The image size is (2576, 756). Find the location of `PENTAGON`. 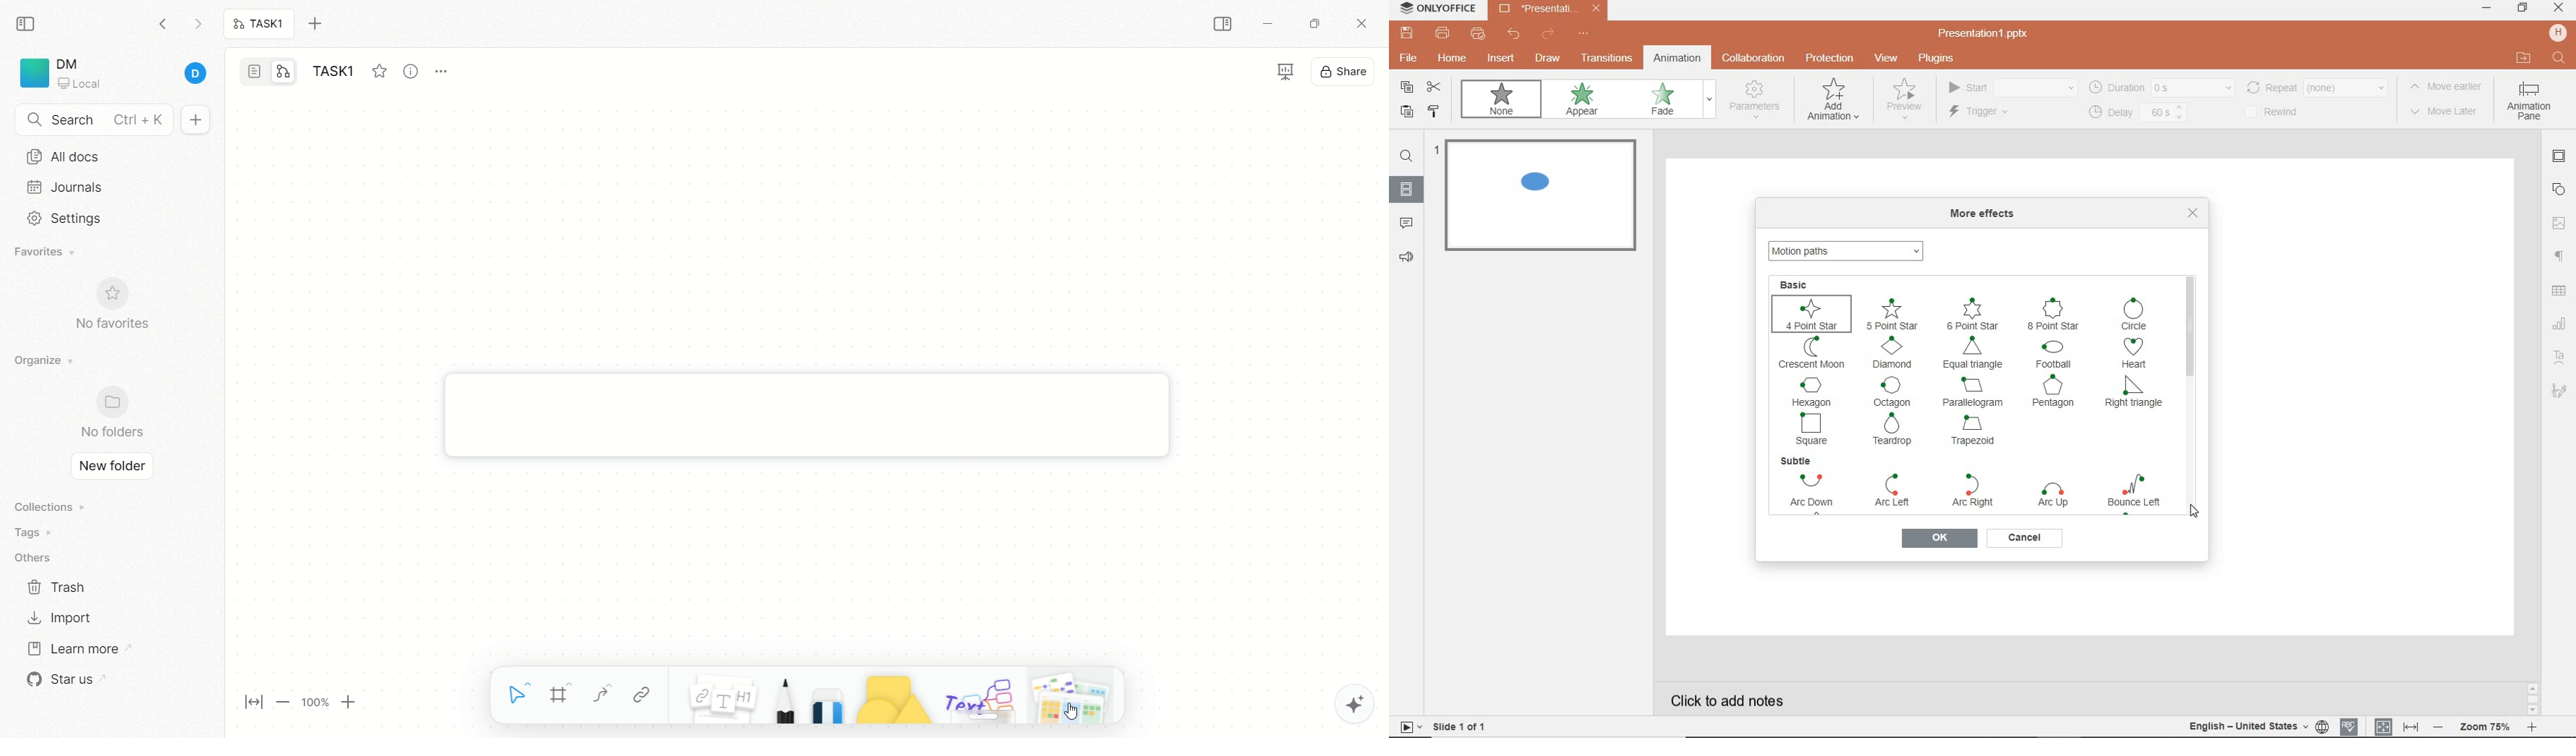

PENTAGON is located at coordinates (2056, 393).